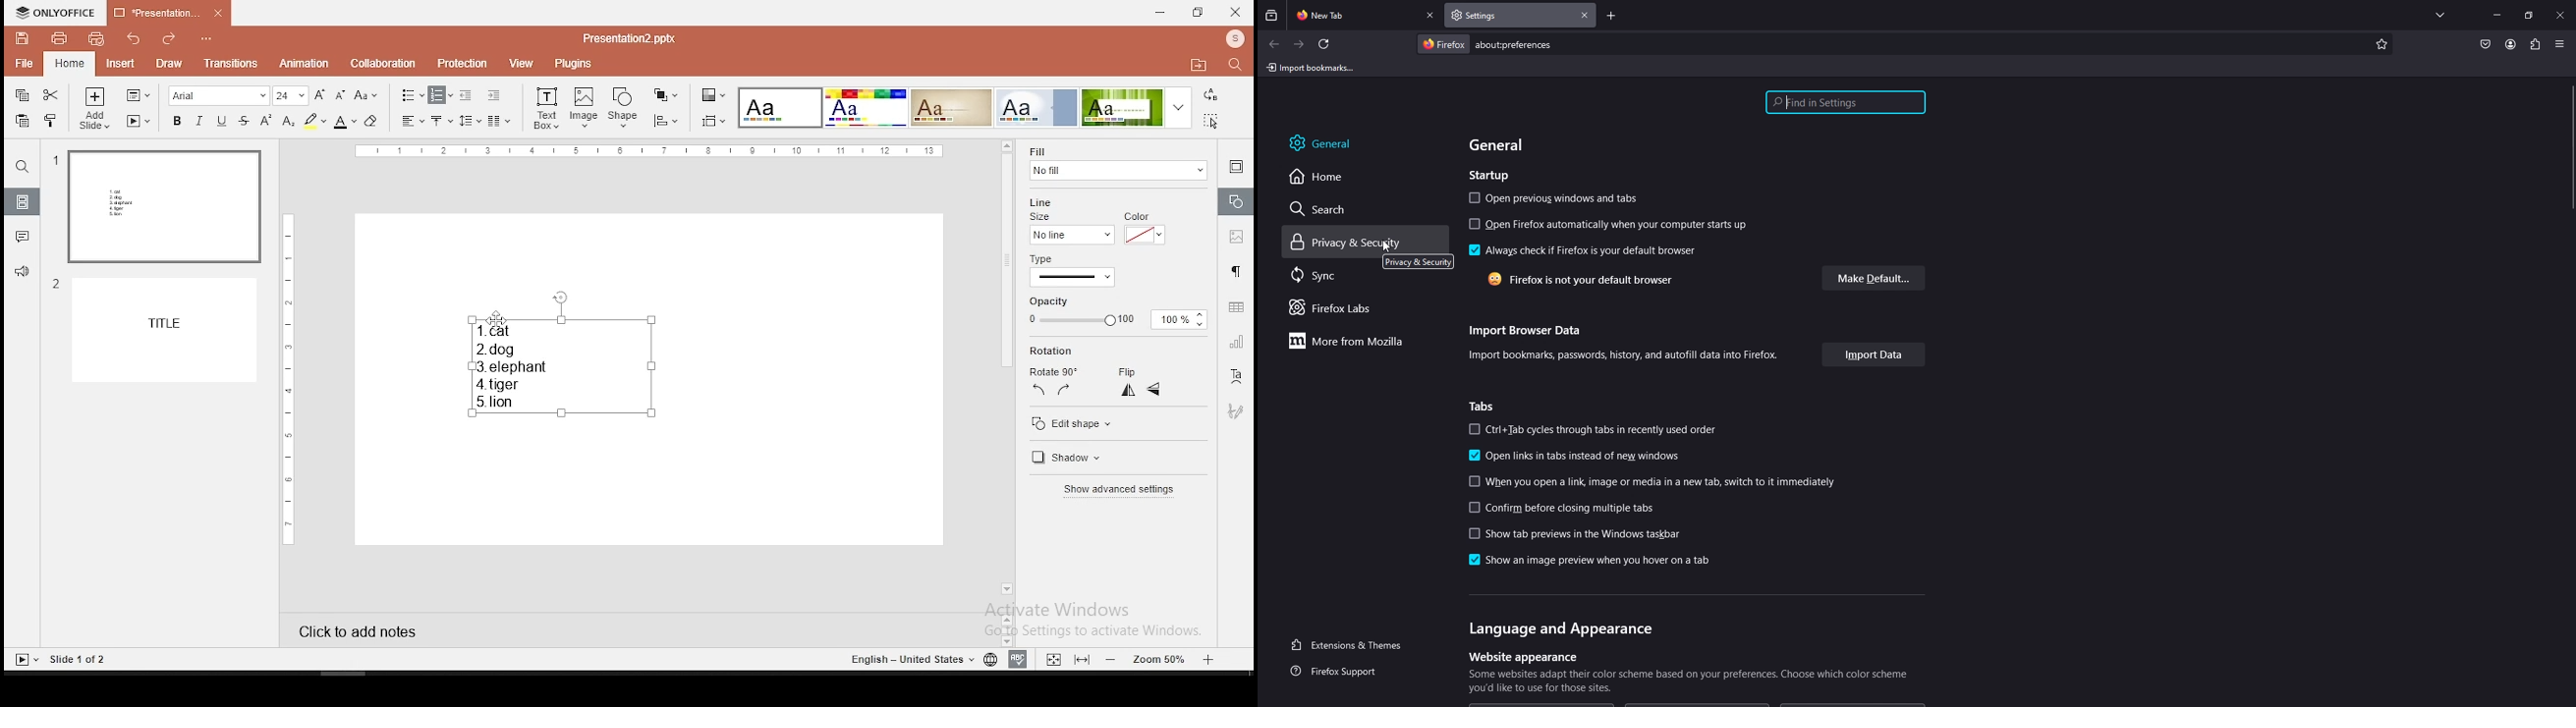  What do you see at coordinates (1117, 421) in the screenshot?
I see `edit shape` at bounding box center [1117, 421].